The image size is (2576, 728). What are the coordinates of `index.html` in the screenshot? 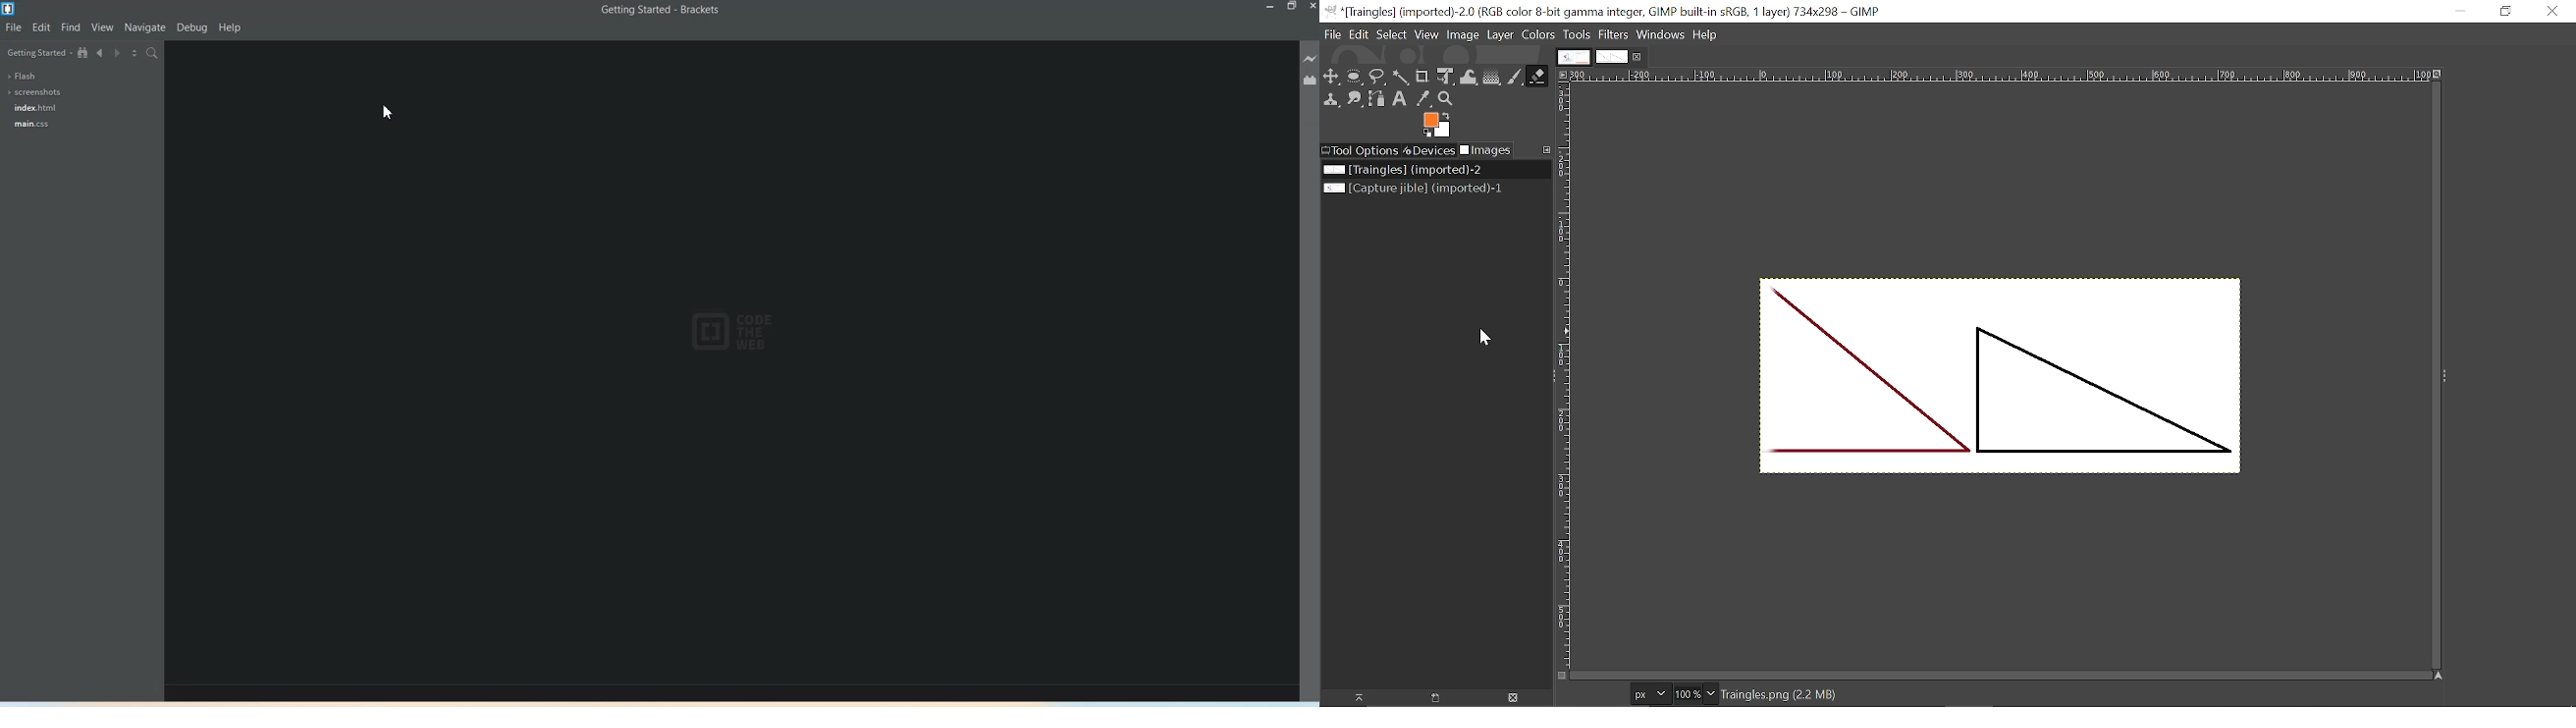 It's located at (32, 107).